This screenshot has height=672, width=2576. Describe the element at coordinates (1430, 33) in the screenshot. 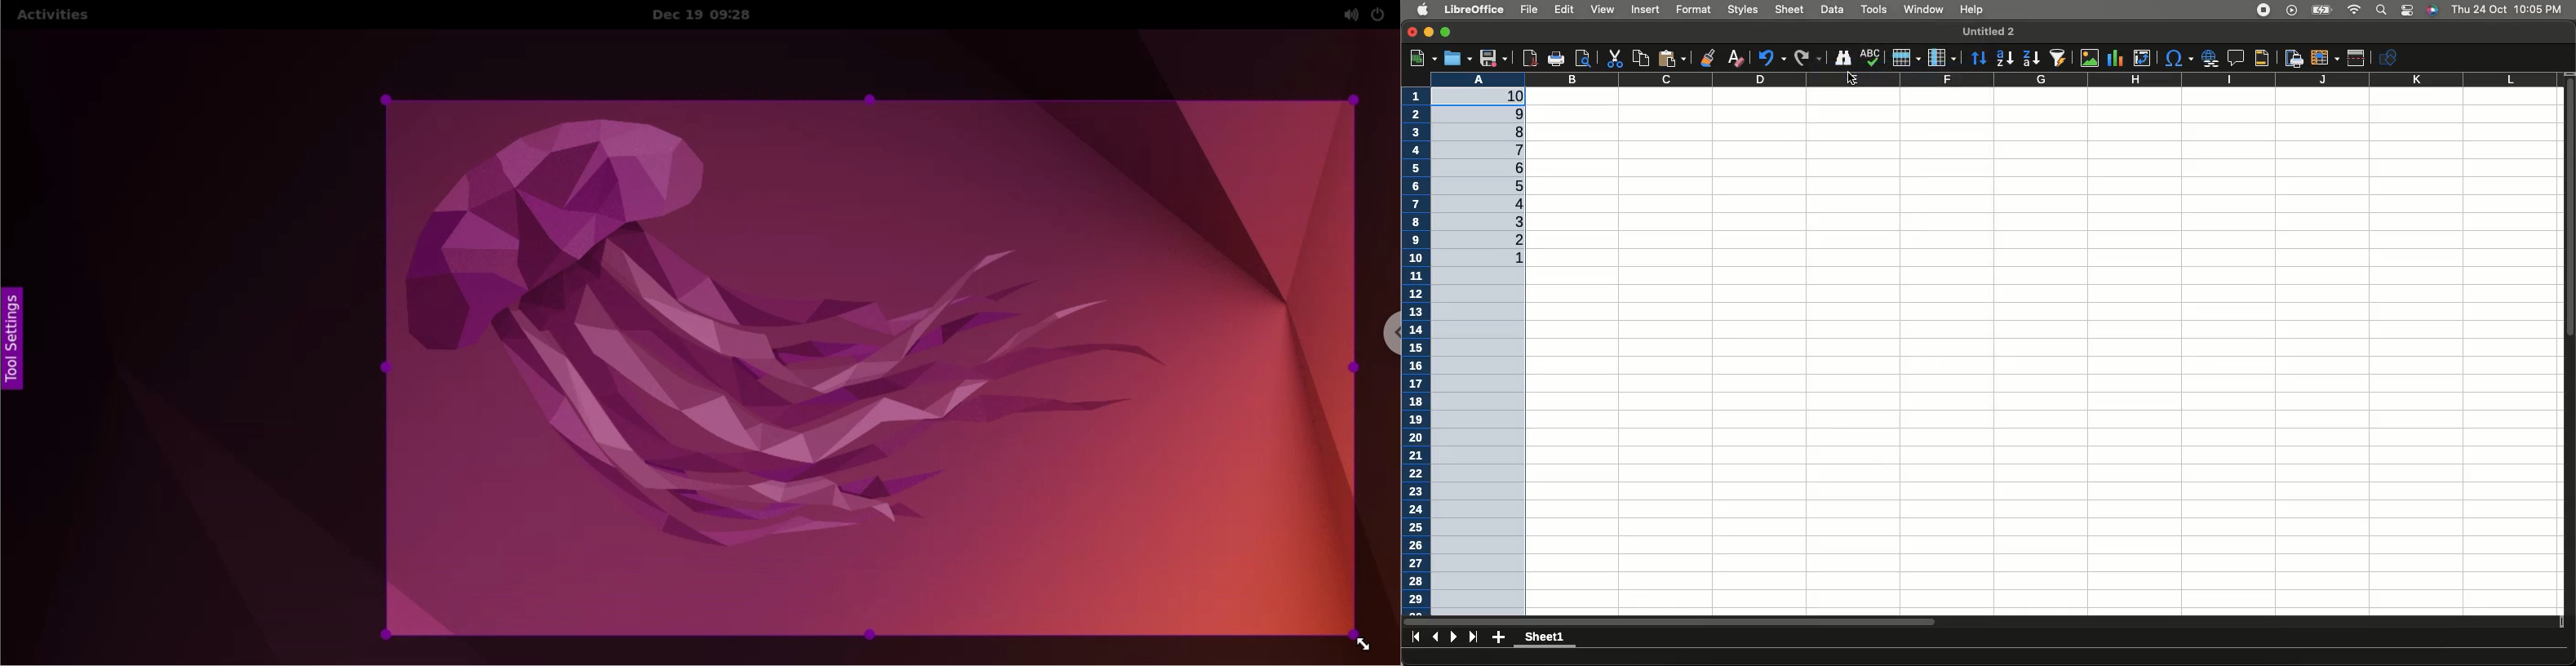

I see `Minimize` at that location.